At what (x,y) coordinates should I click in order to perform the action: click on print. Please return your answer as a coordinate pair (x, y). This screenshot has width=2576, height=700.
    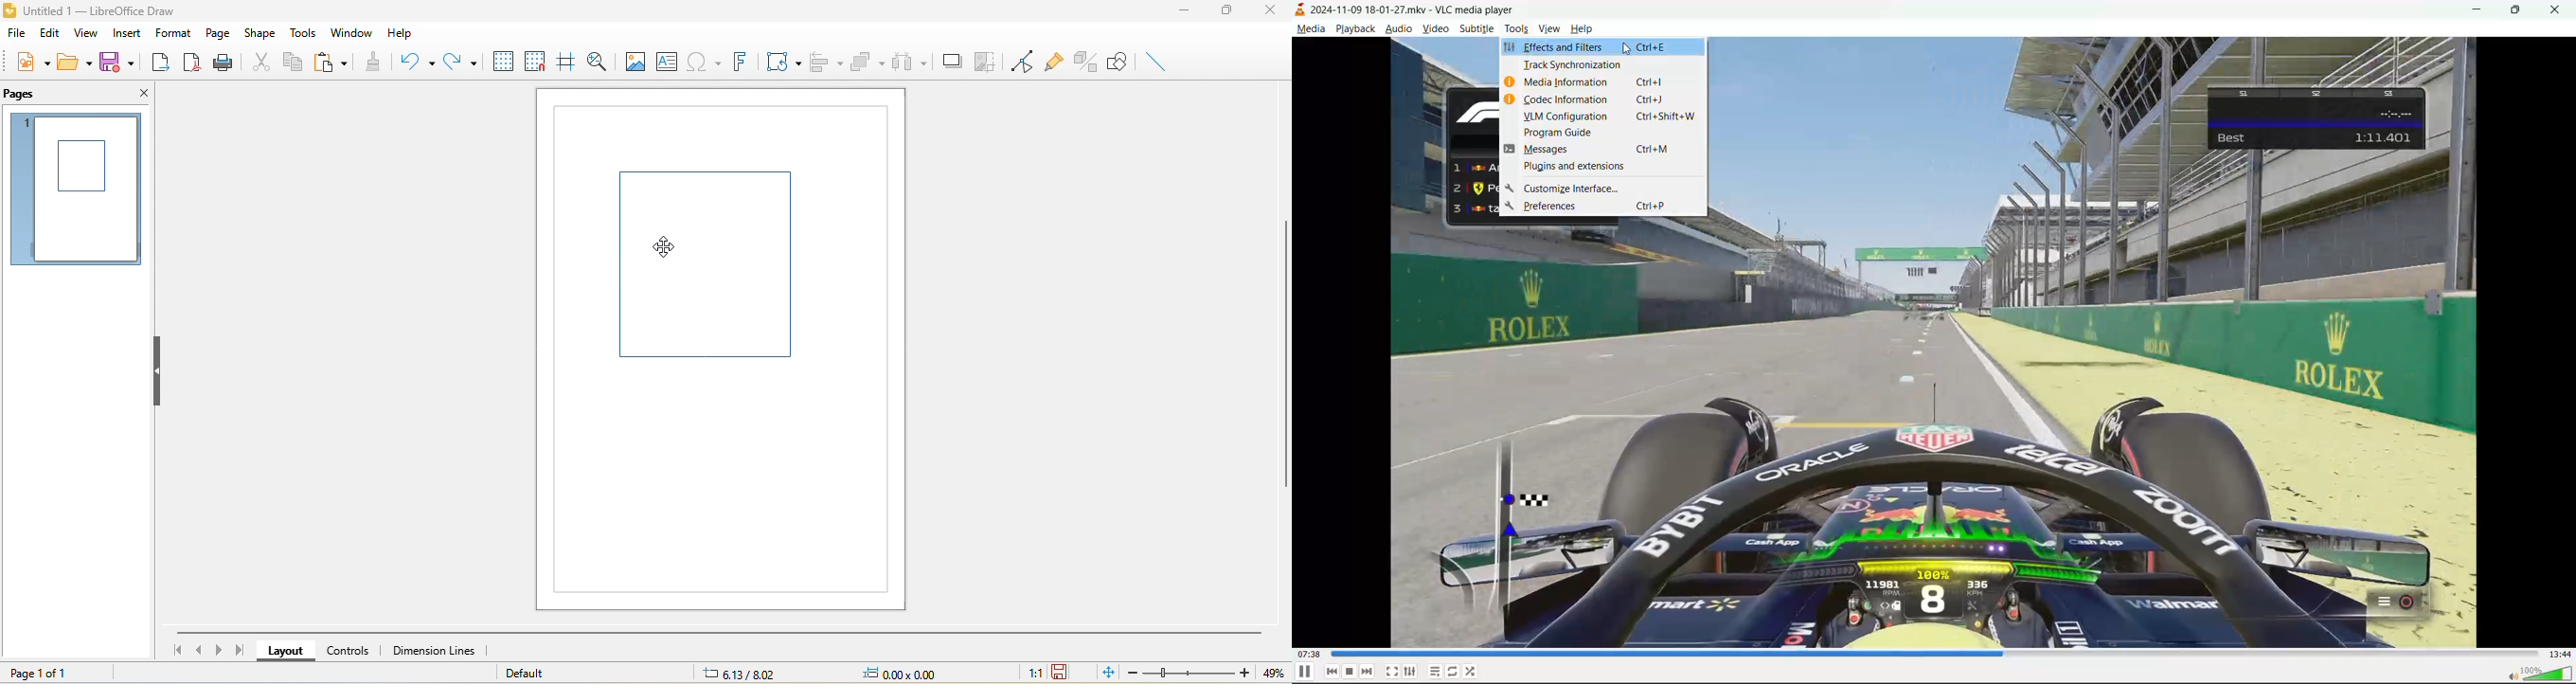
    Looking at the image, I should click on (224, 64).